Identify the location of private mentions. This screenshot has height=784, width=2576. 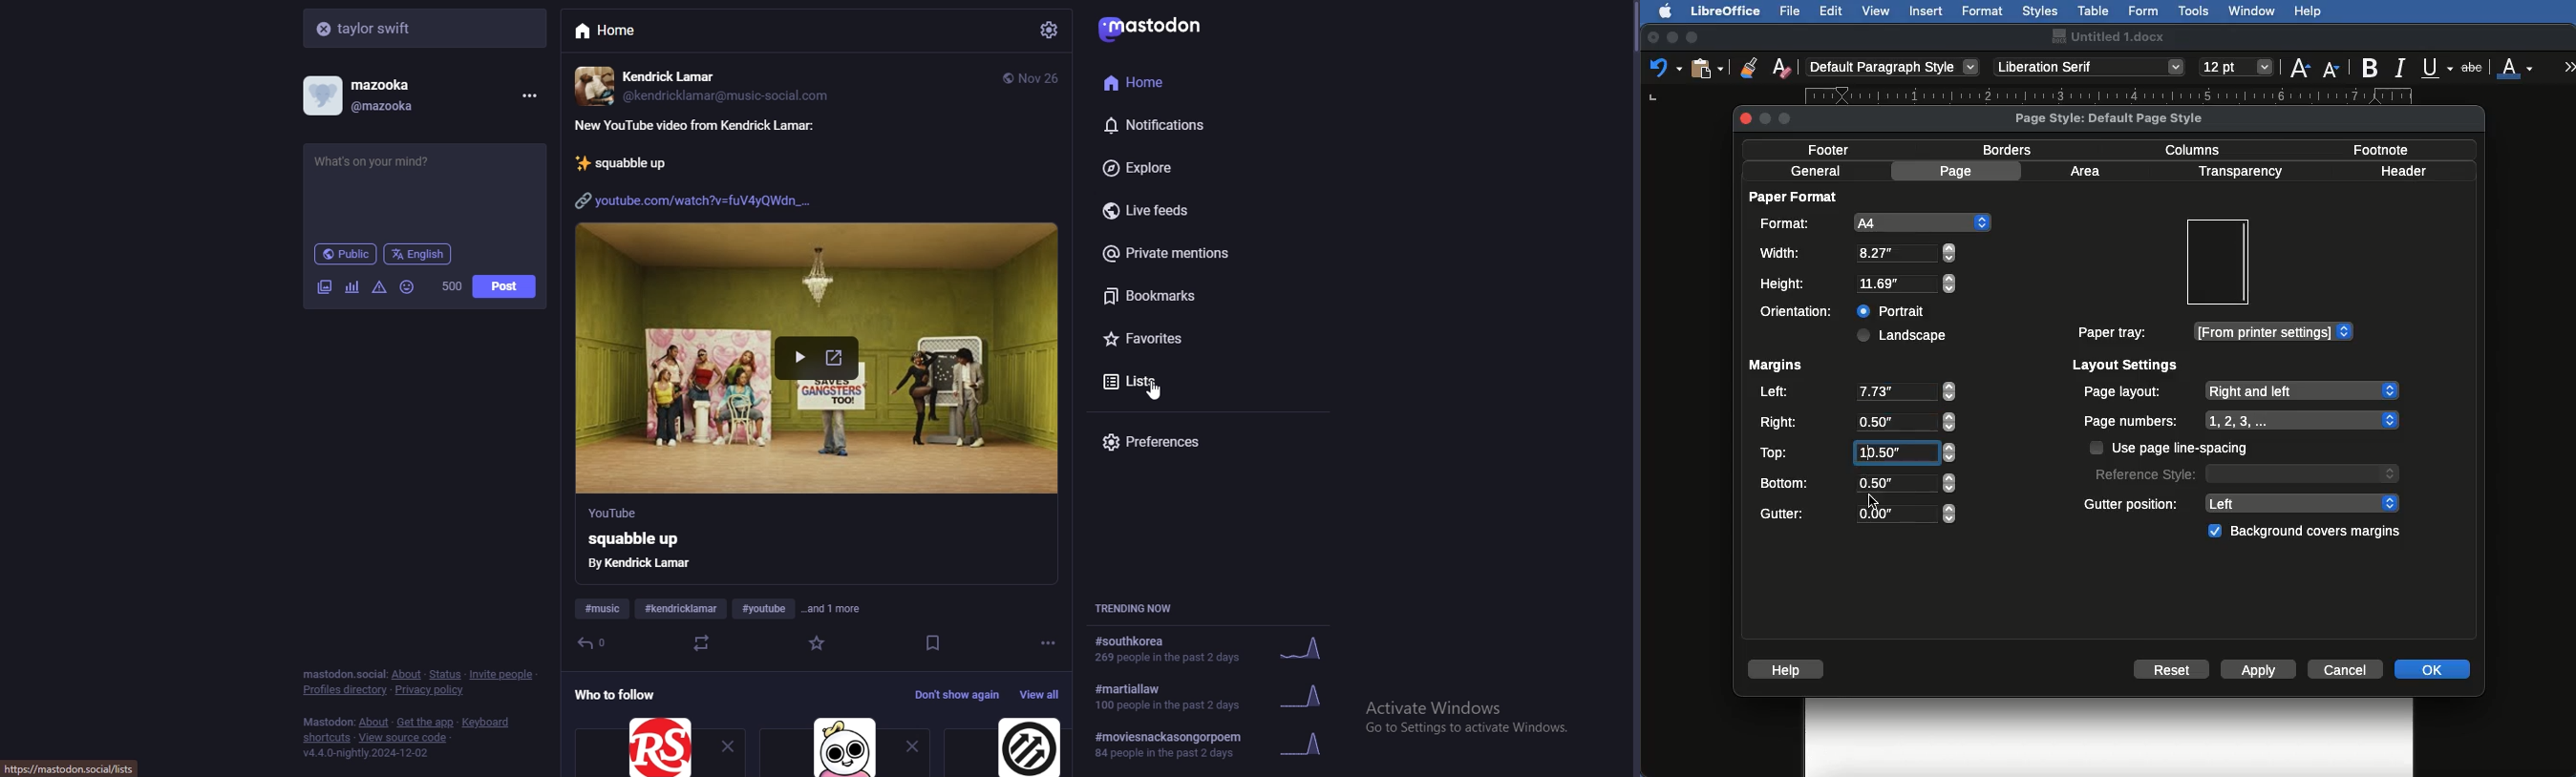
(1206, 253).